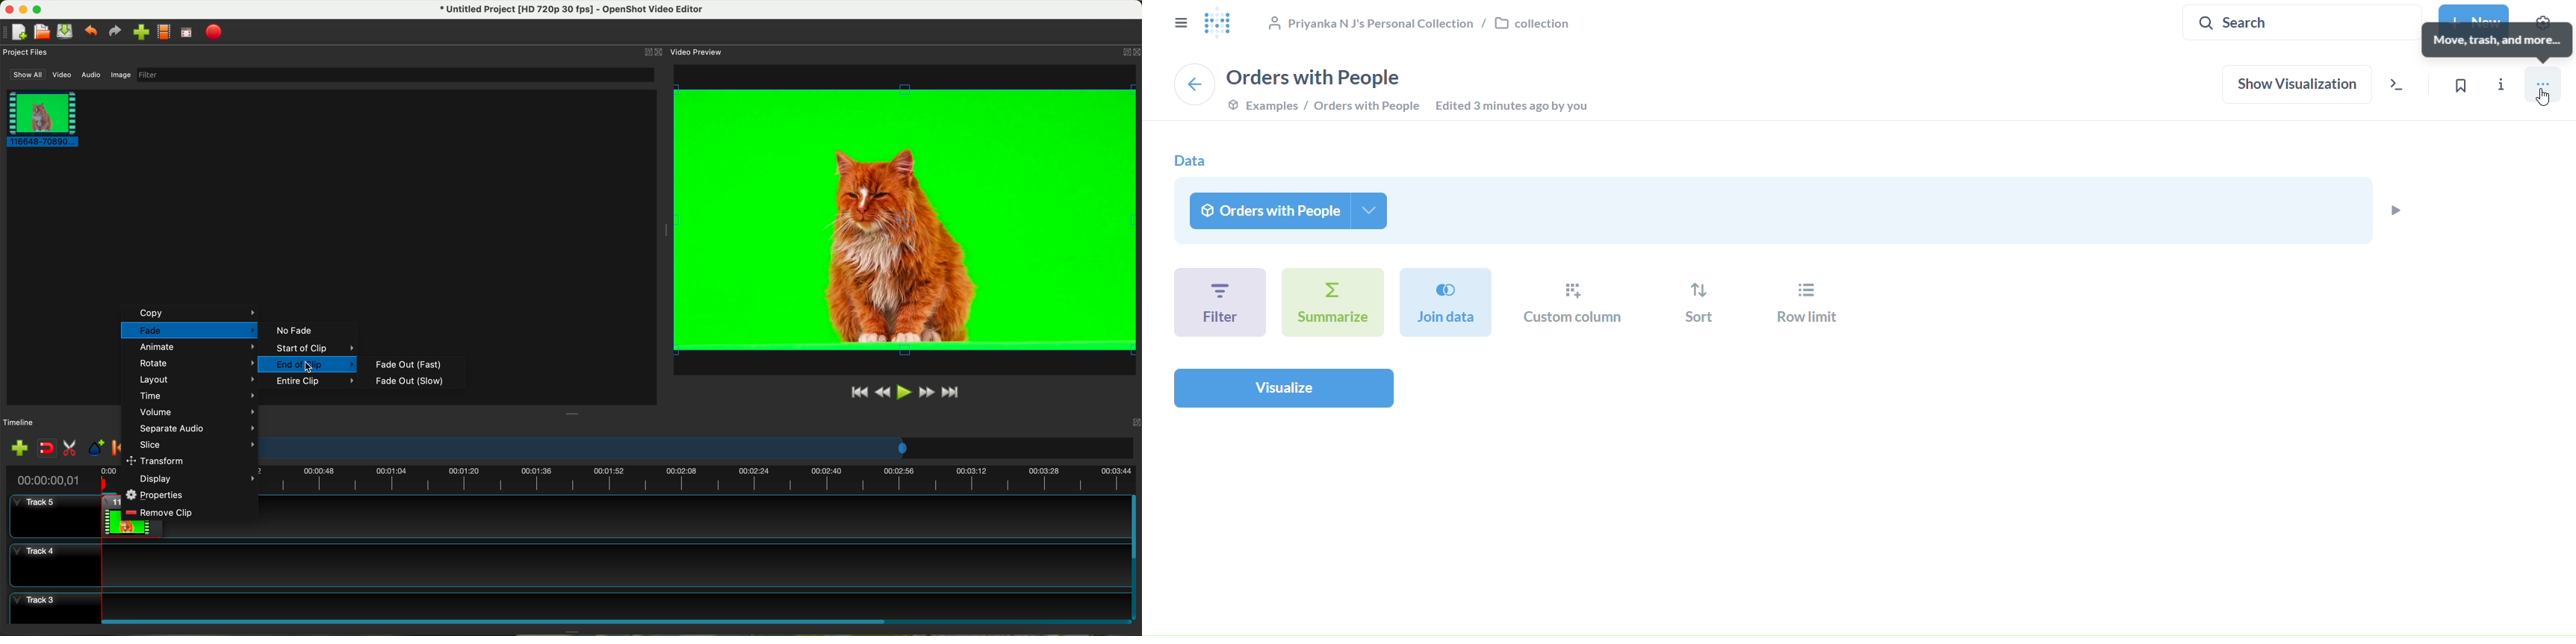 The width and height of the screenshot is (2576, 644). Describe the element at coordinates (161, 512) in the screenshot. I see `remove clip` at that location.